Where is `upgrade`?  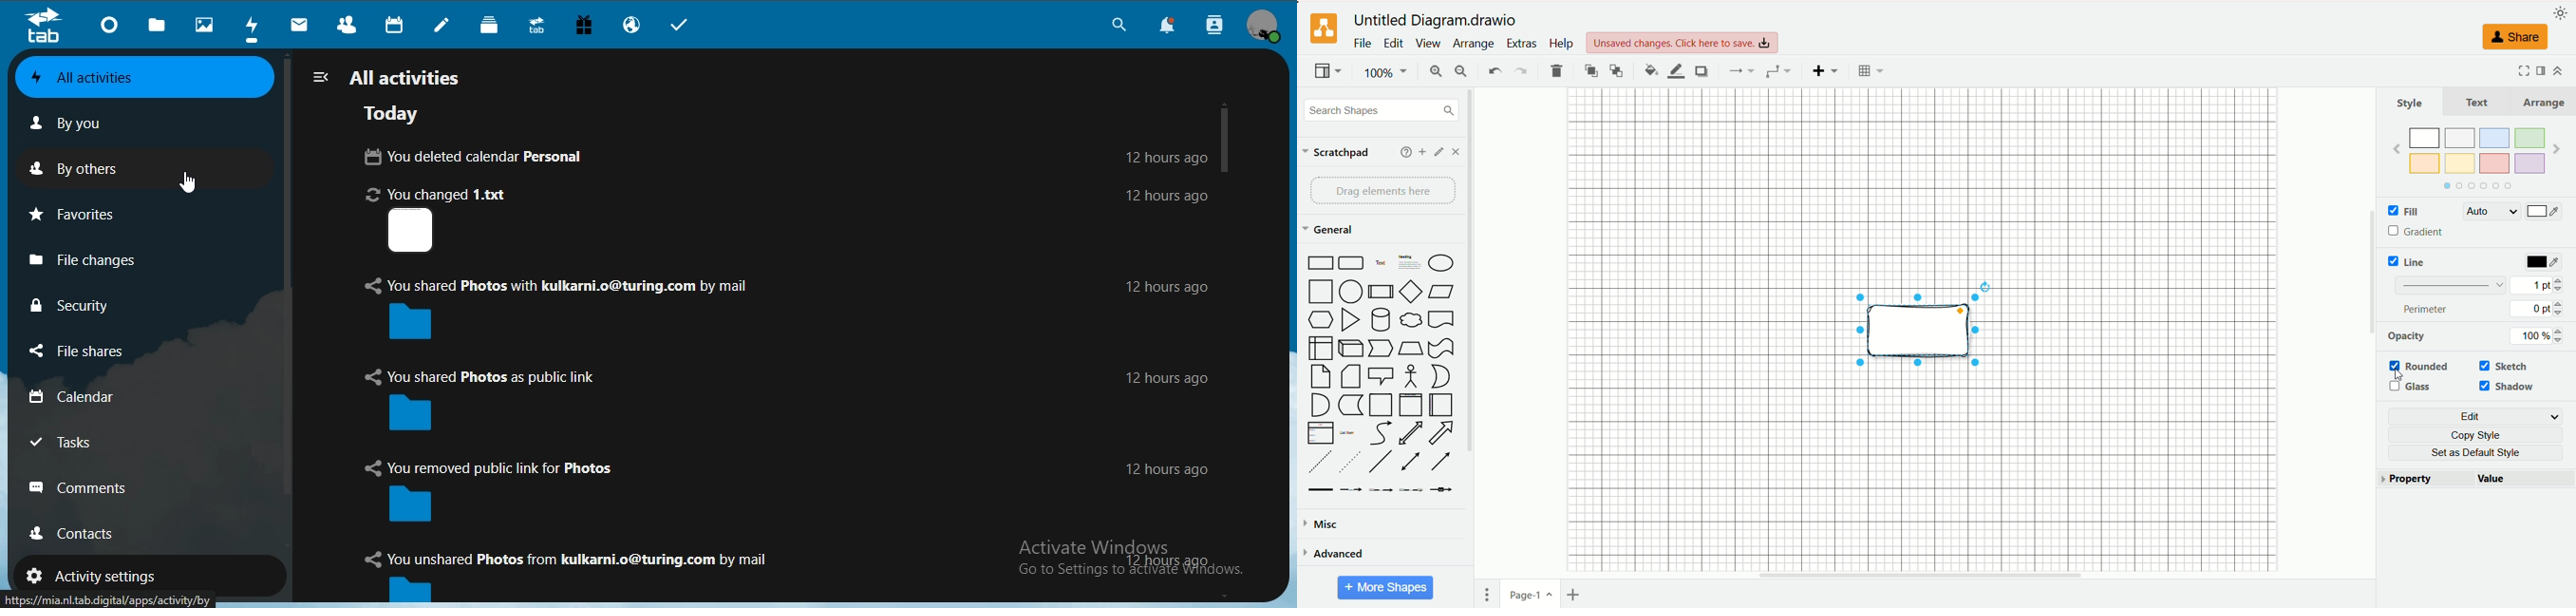 upgrade is located at coordinates (536, 24).